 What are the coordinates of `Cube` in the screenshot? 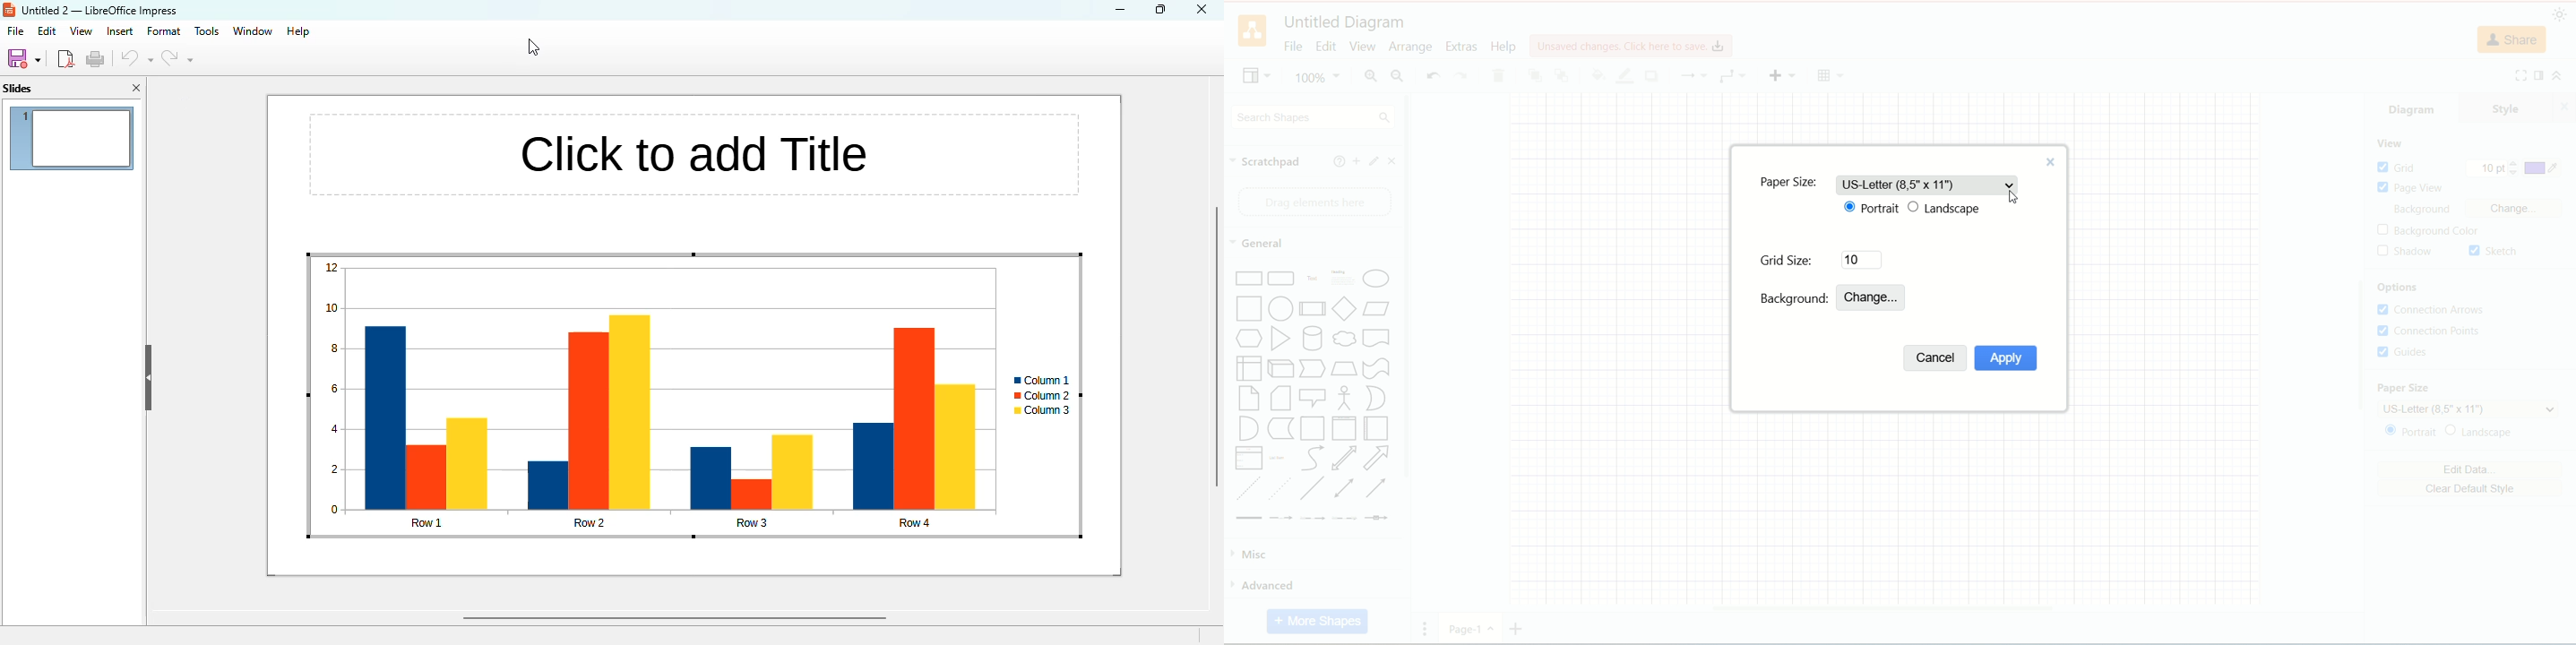 It's located at (1280, 369).